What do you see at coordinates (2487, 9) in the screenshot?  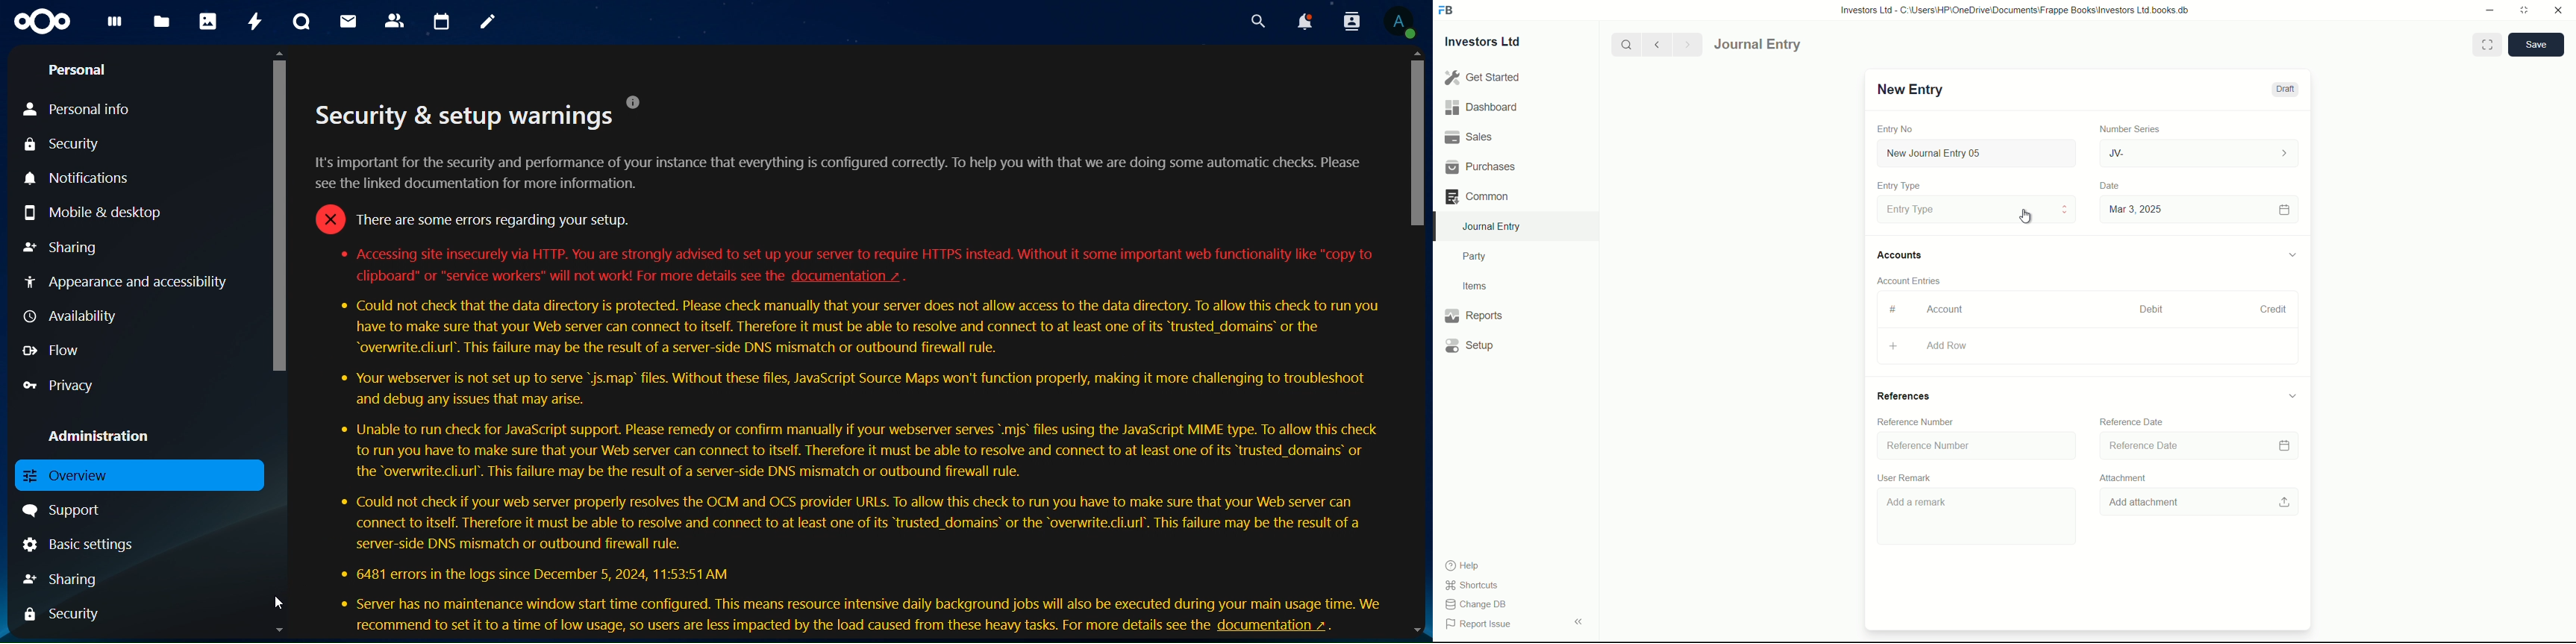 I see `minimize` at bounding box center [2487, 9].